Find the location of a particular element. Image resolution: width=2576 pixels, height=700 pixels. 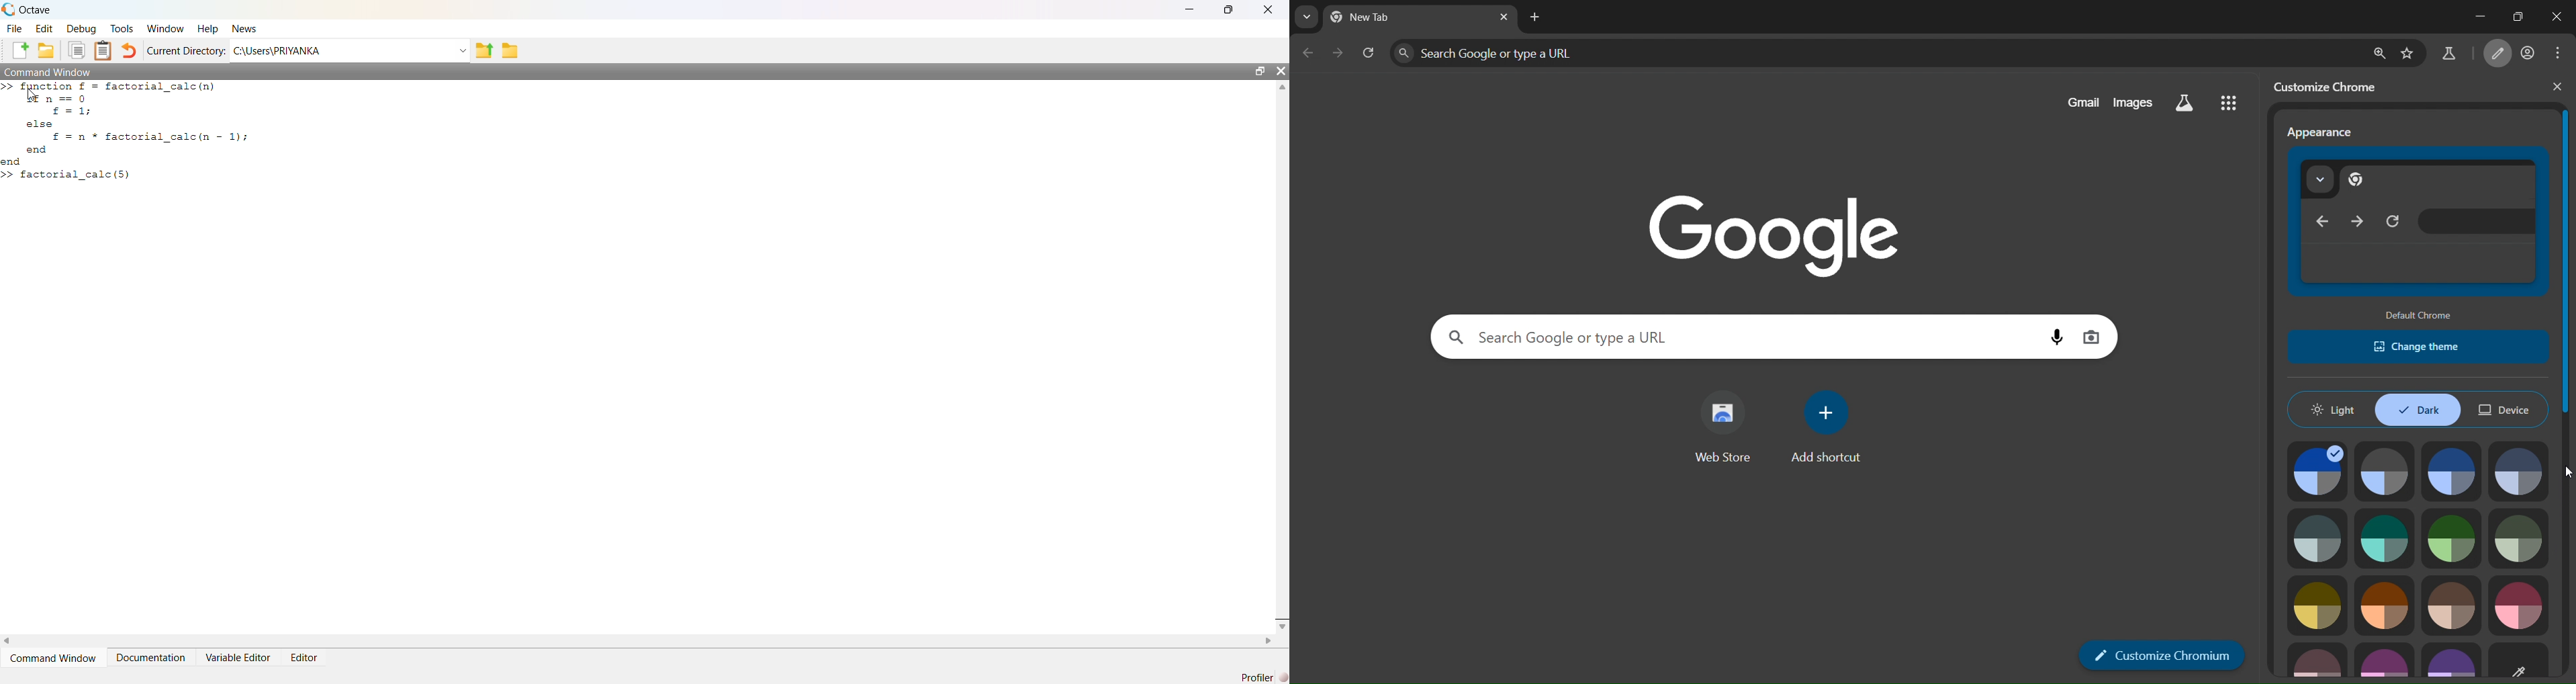

file is located at coordinates (16, 28).